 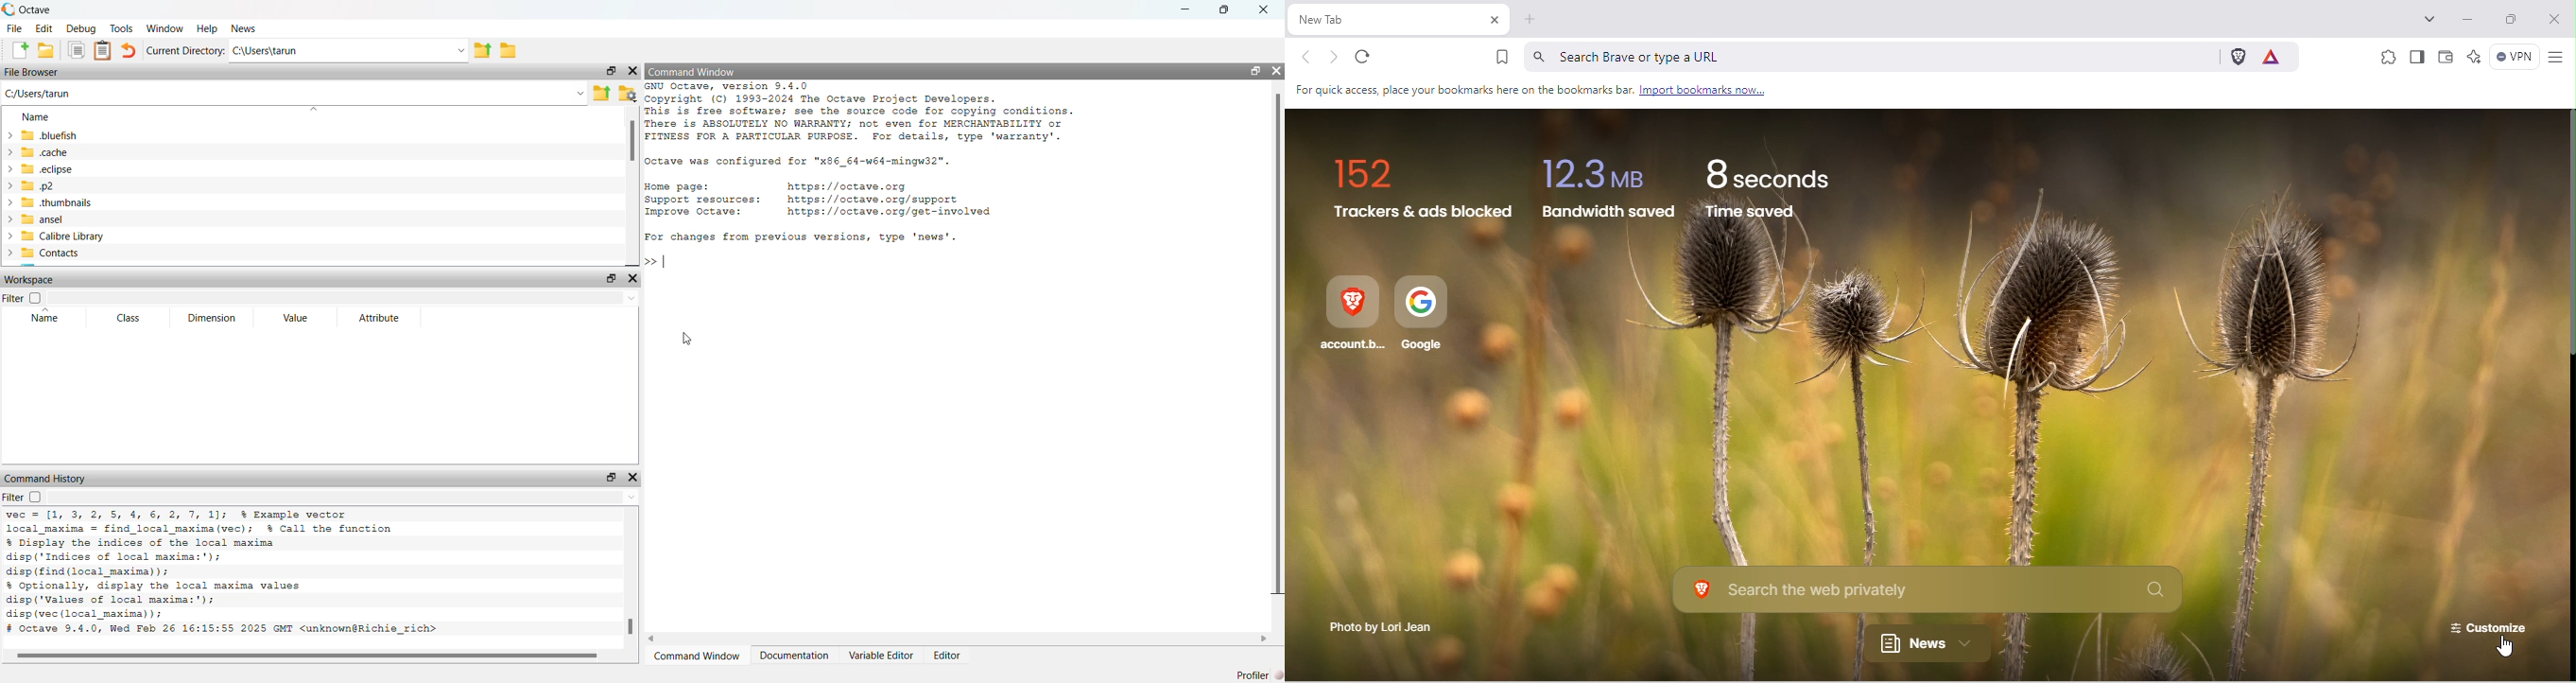 I want to click on Google, so click(x=1426, y=316).